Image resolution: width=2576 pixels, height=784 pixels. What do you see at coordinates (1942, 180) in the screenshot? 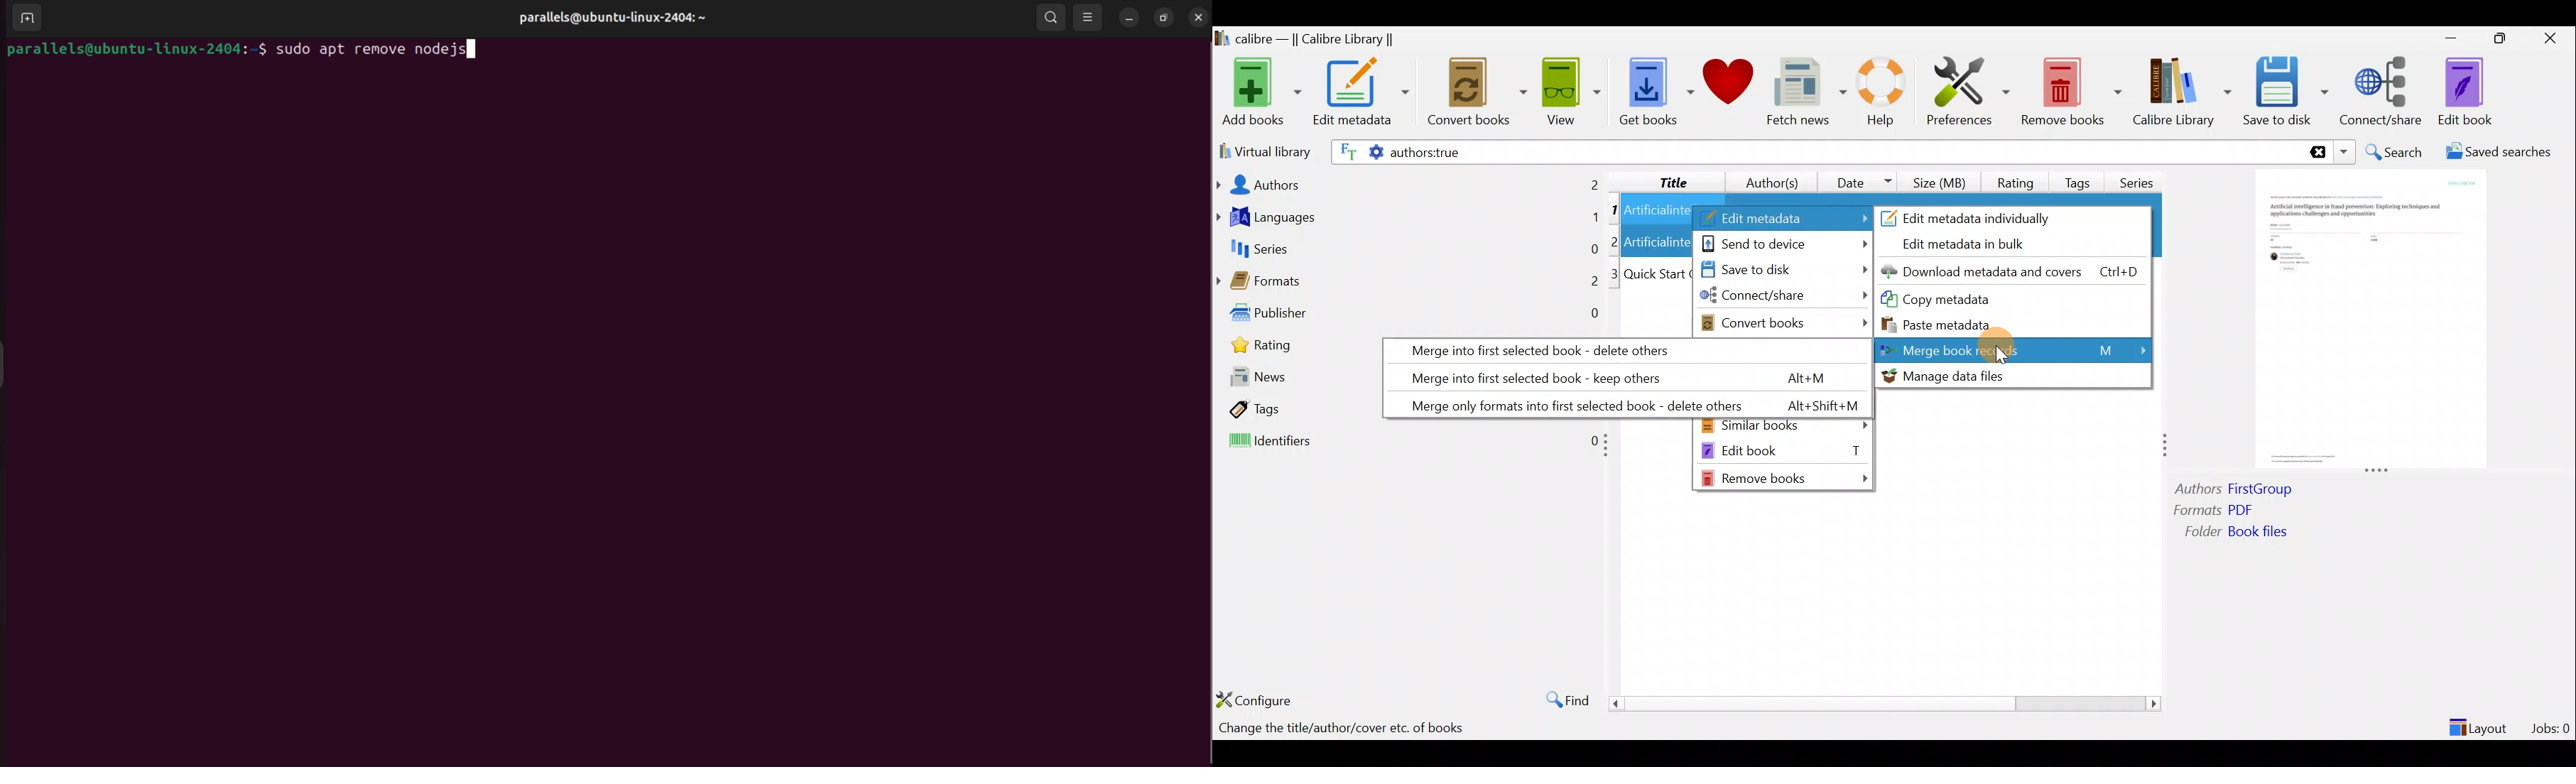
I see `Size` at bounding box center [1942, 180].